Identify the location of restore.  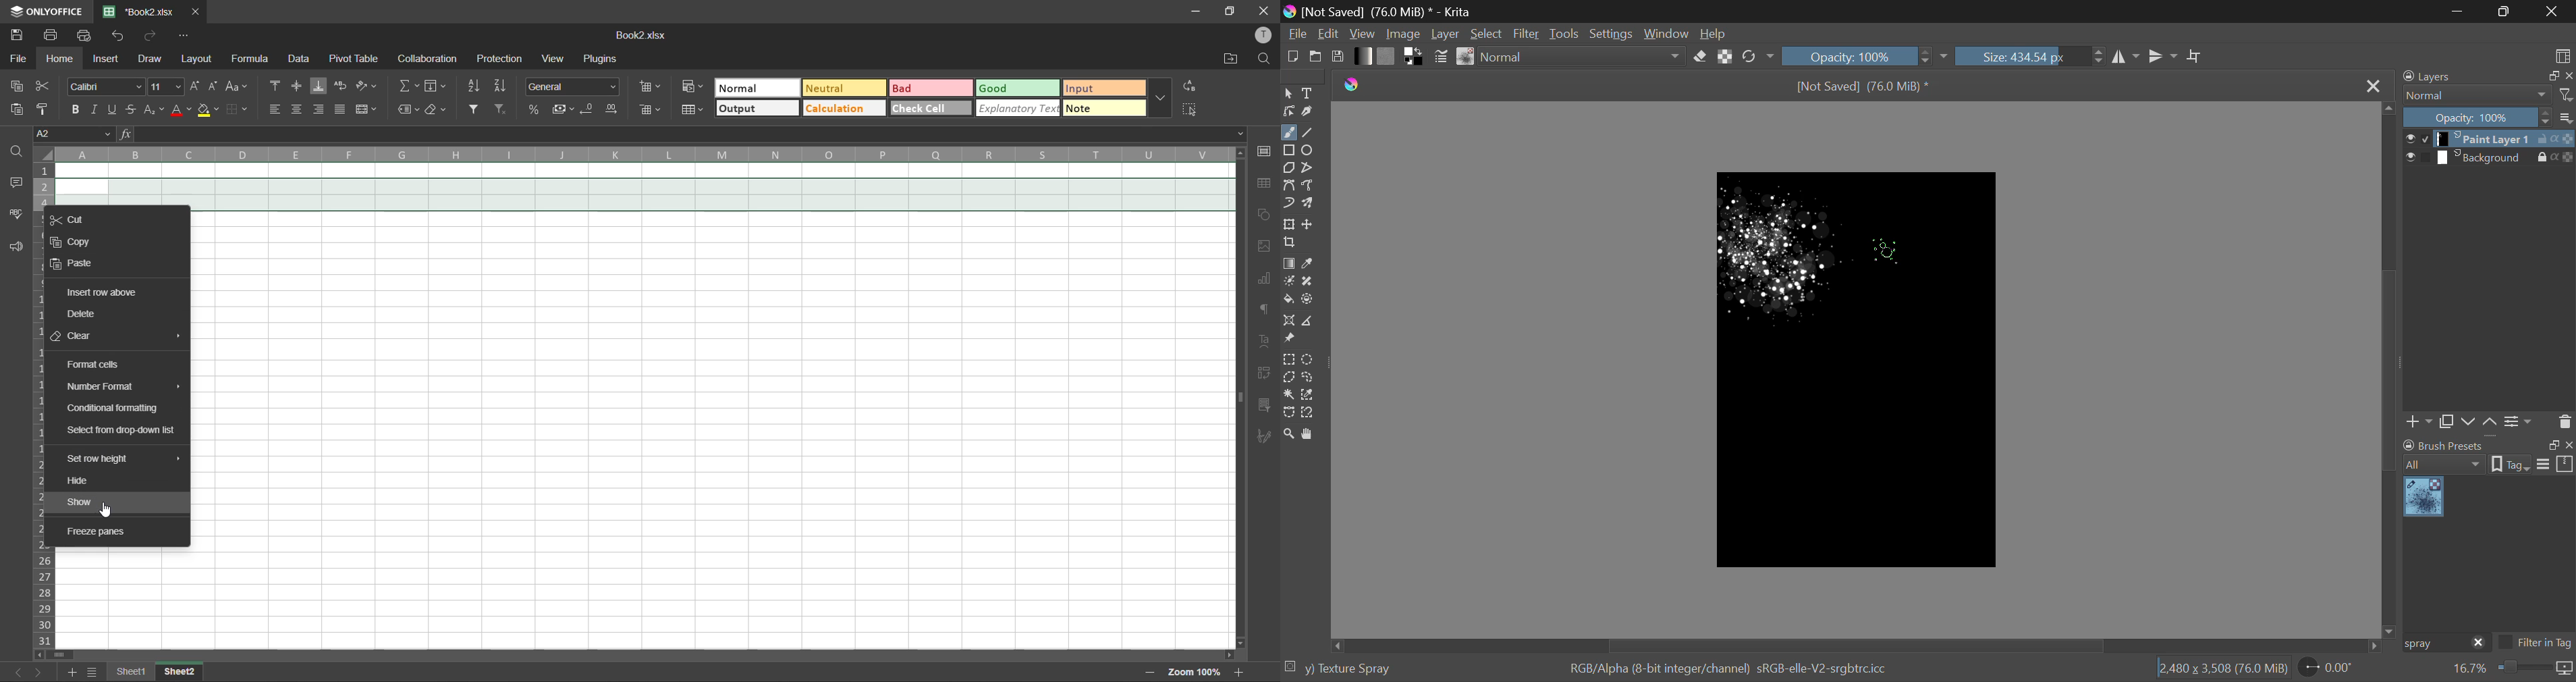
(2551, 445).